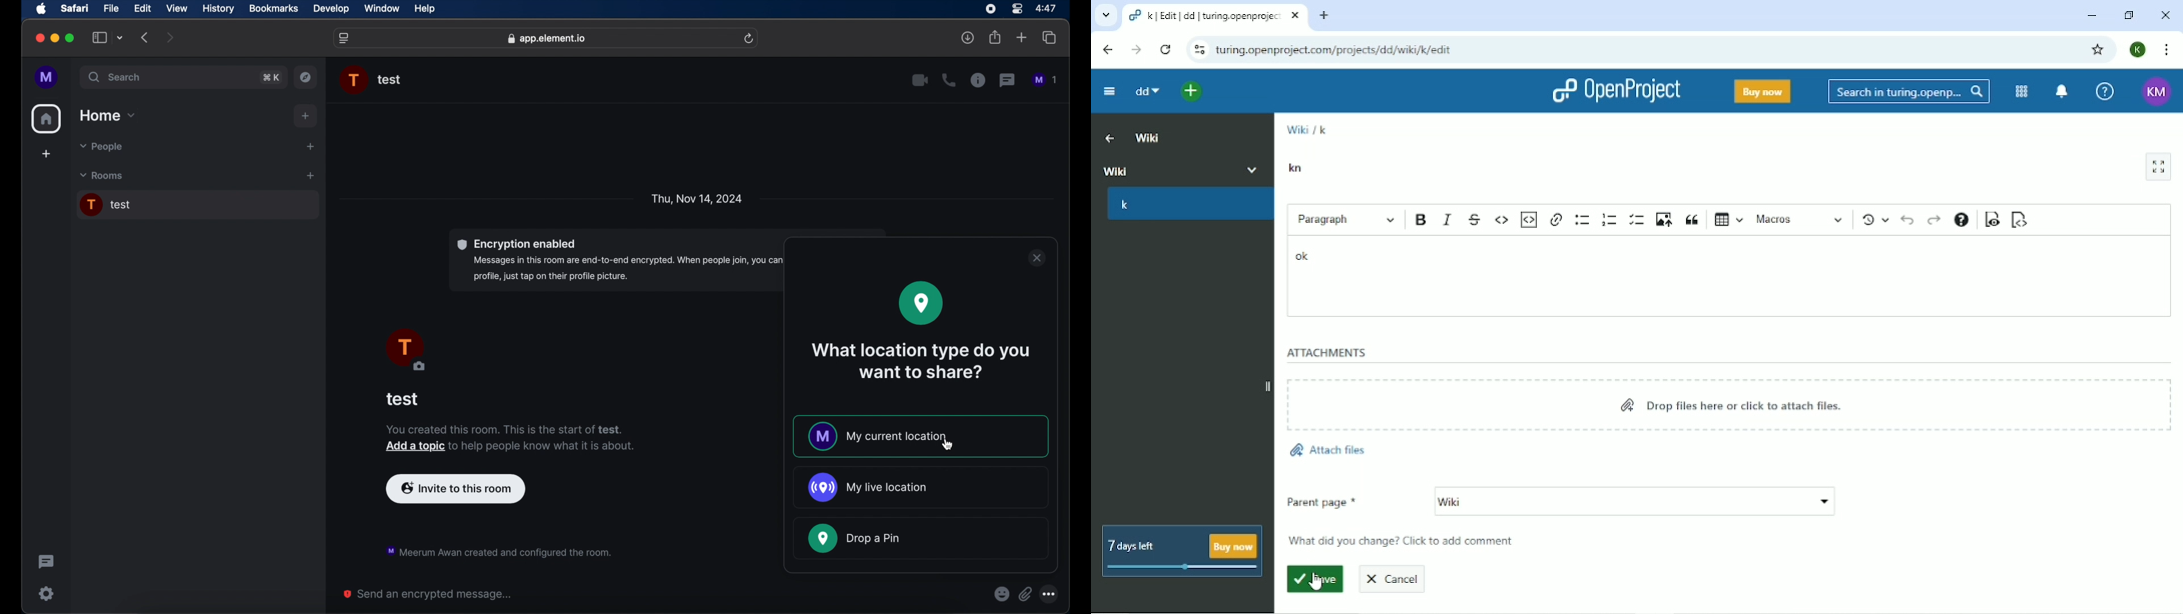 This screenshot has width=2184, height=616. Describe the element at coordinates (1167, 49) in the screenshot. I see `Reload this page` at that location.